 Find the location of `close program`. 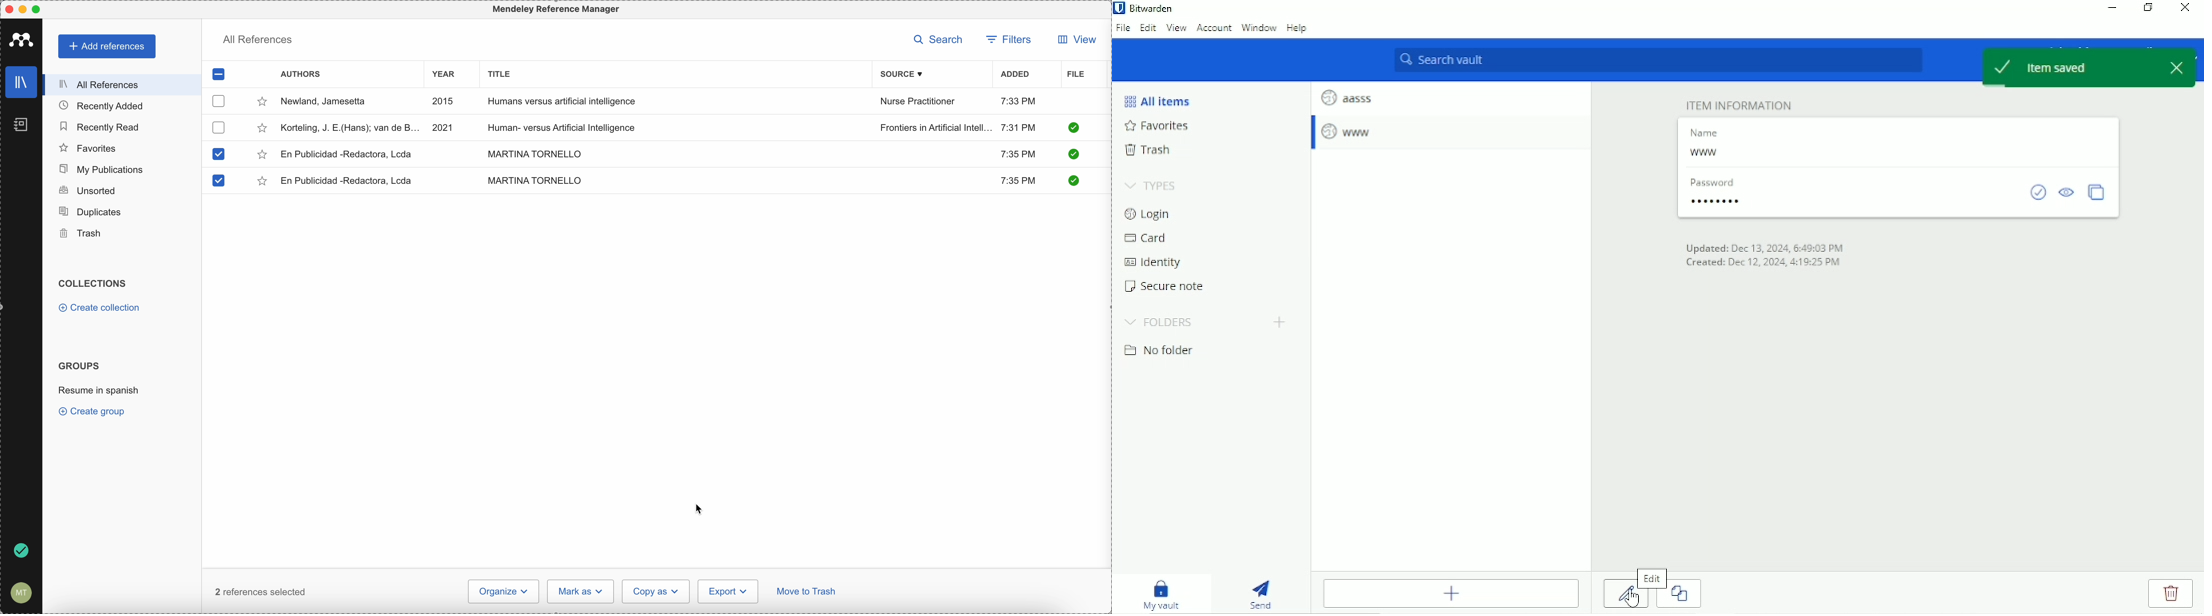

close program is located at coordinates (9, 10).